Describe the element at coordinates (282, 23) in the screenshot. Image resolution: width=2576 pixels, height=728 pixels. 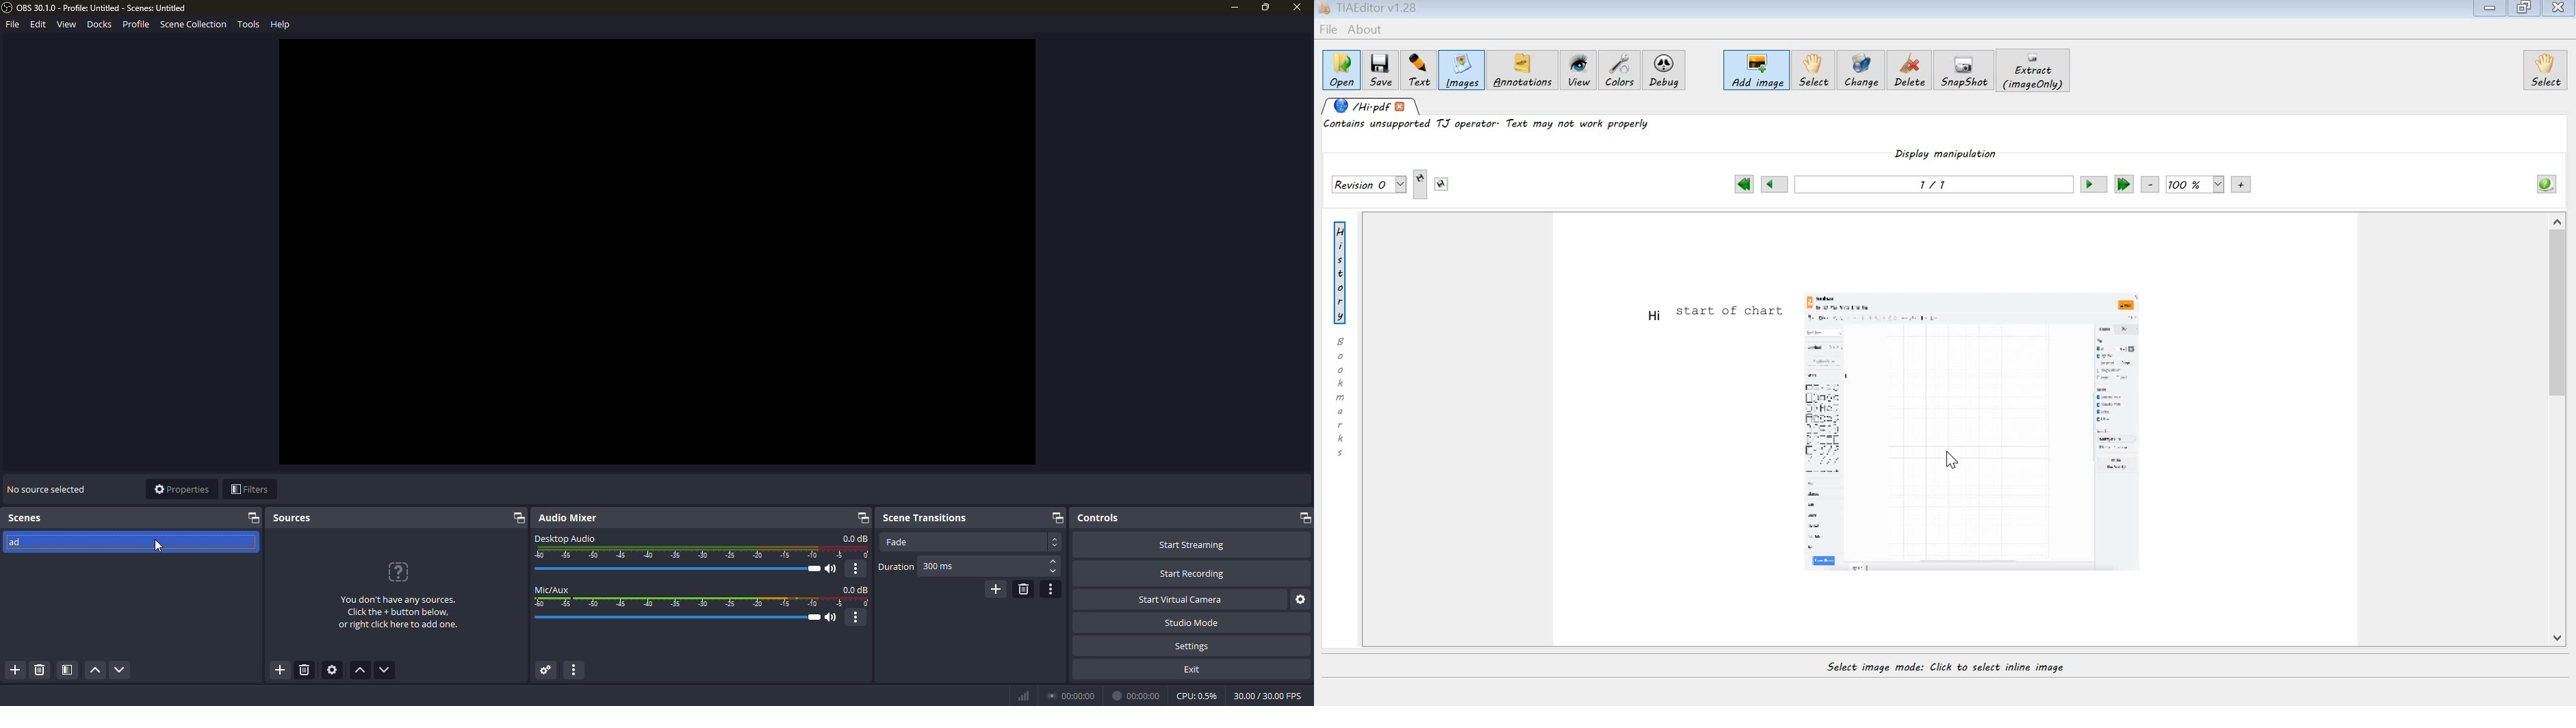
I see `help` at that location.